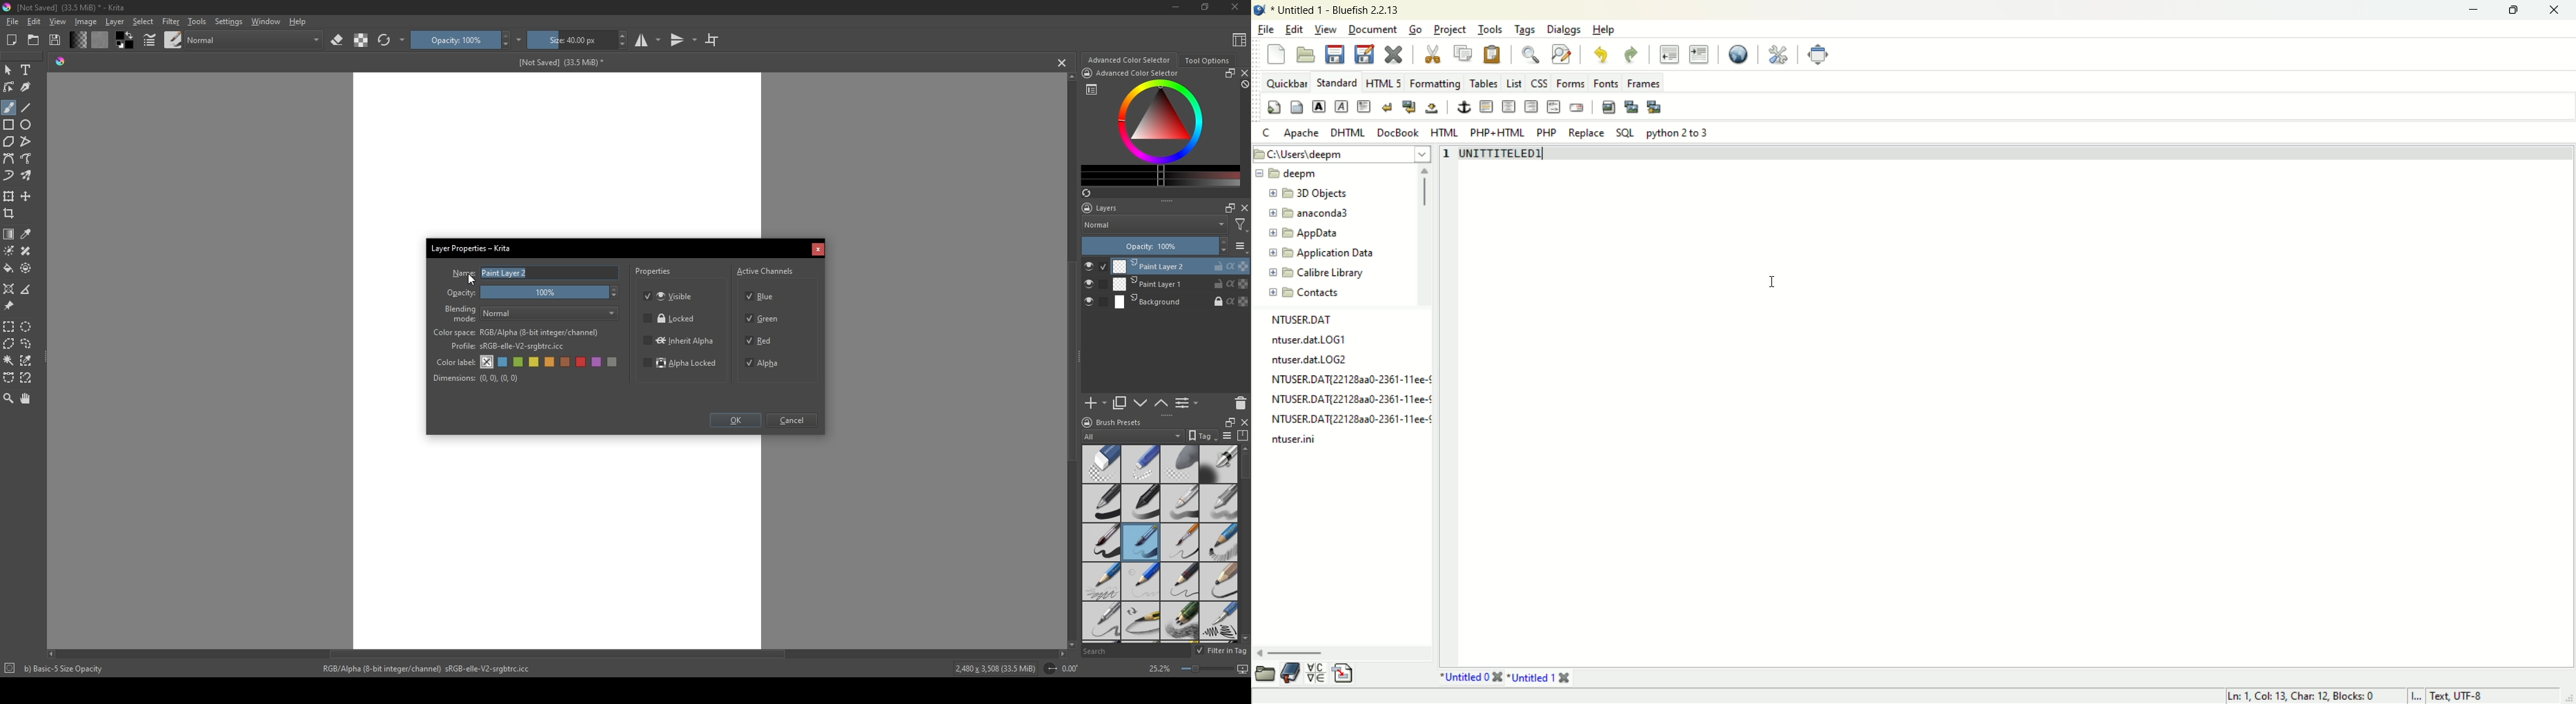 The height and width of the screenshot is (728, 2576). Describe the element at coordinates (1272, 108) in the screenshot. I see `quickstart` at that location.